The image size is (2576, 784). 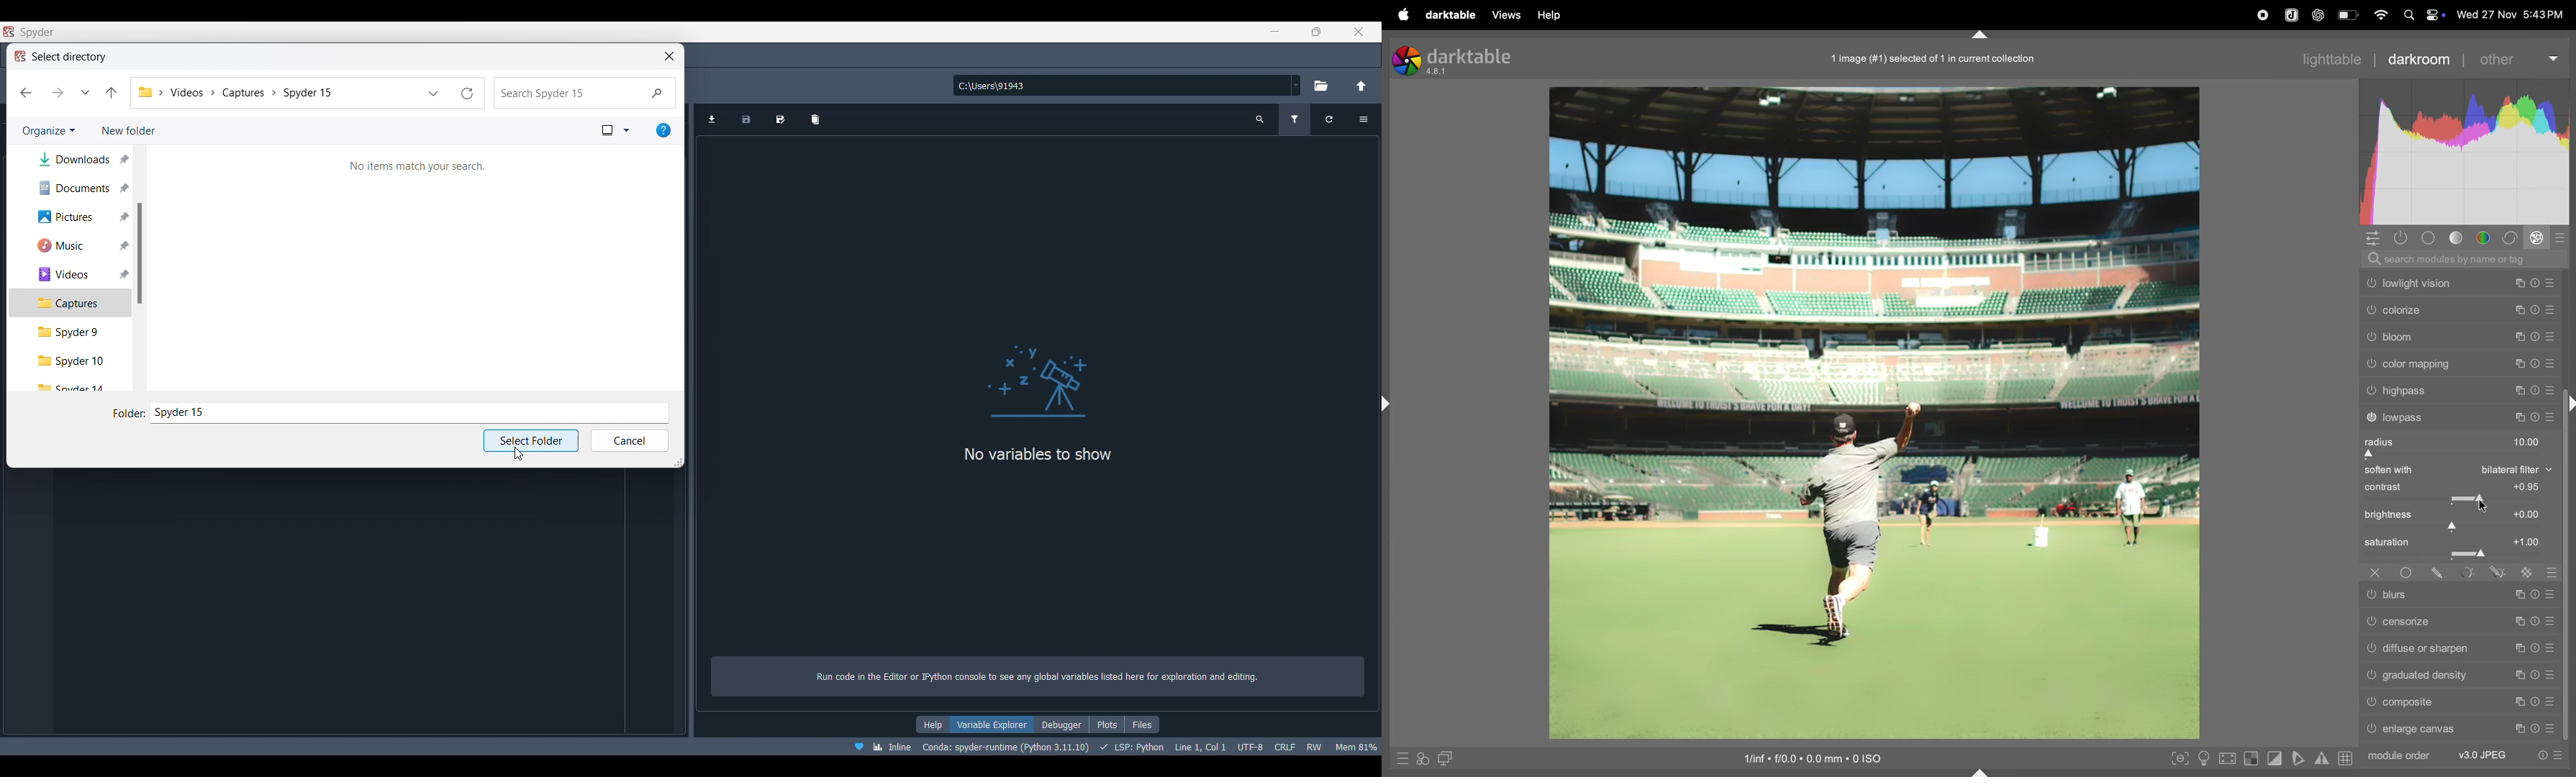 What do you see at coordinates (2466, 754) in the screenshot?
I see `module order` at bounding box center [2466, 754].